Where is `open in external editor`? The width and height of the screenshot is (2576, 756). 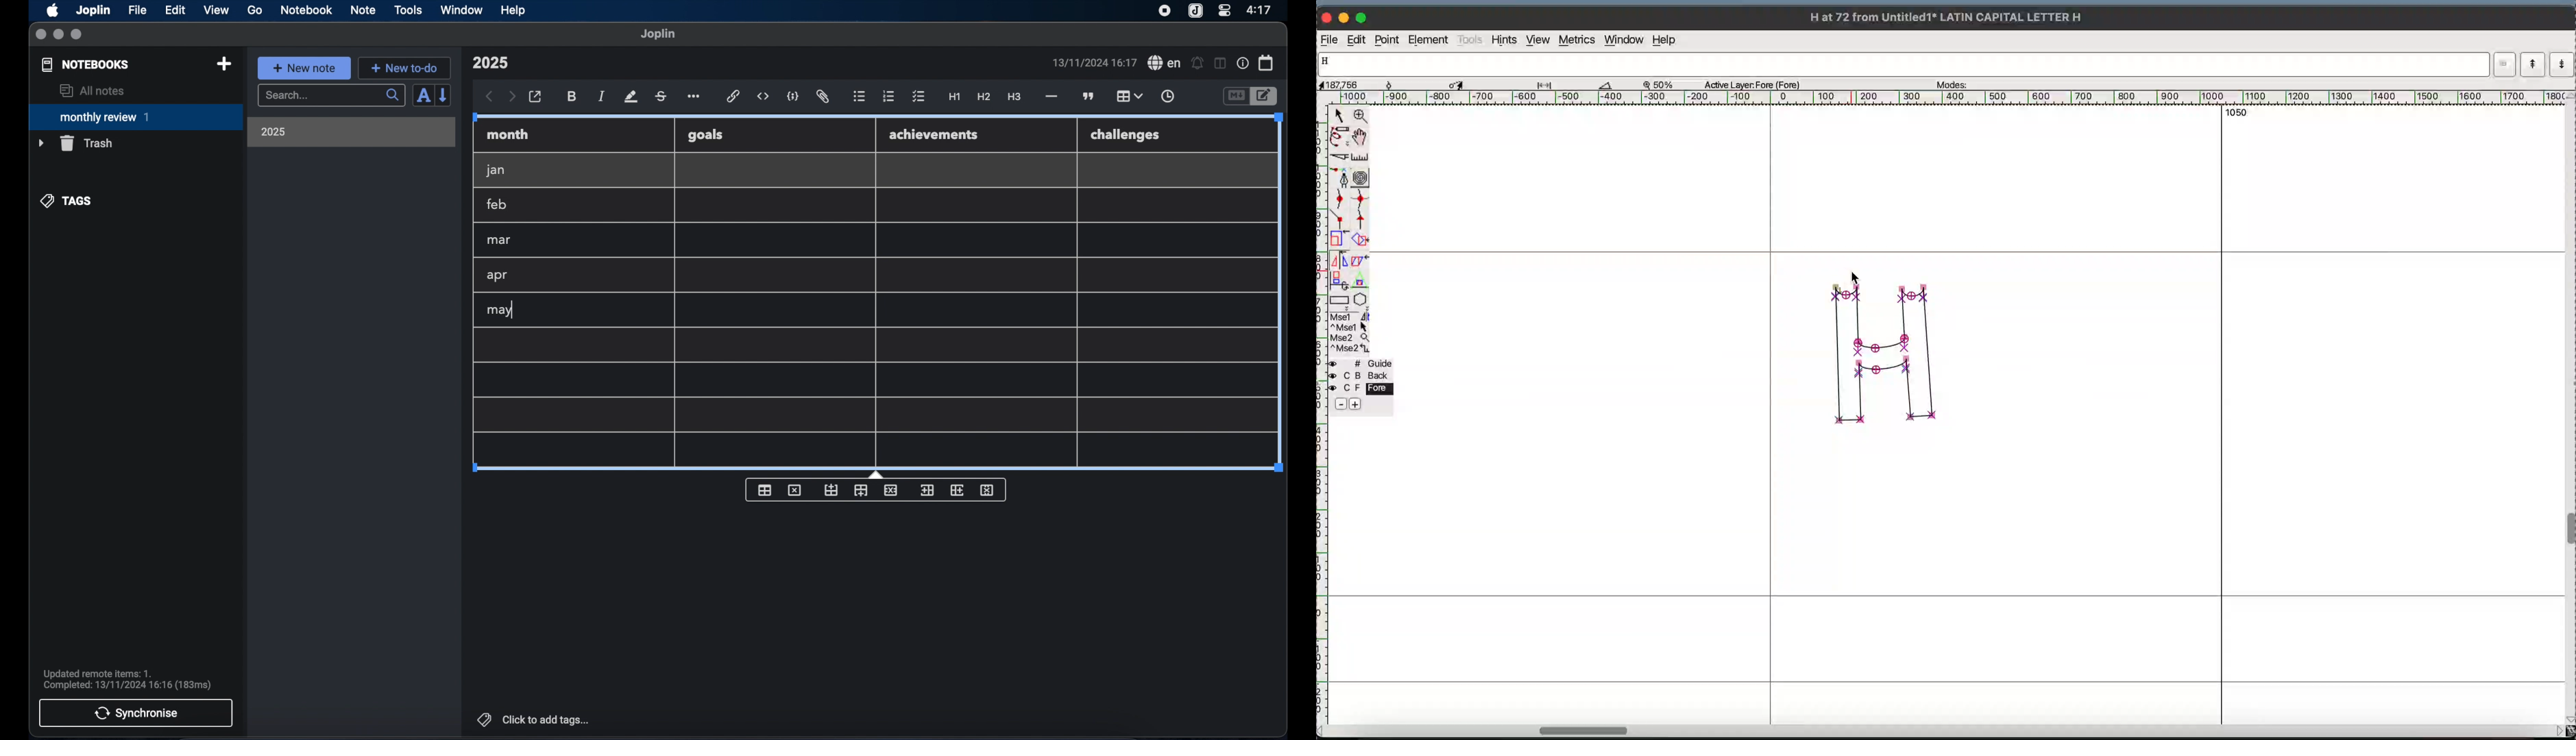
open in external editor is located at coordinates (536, 97).